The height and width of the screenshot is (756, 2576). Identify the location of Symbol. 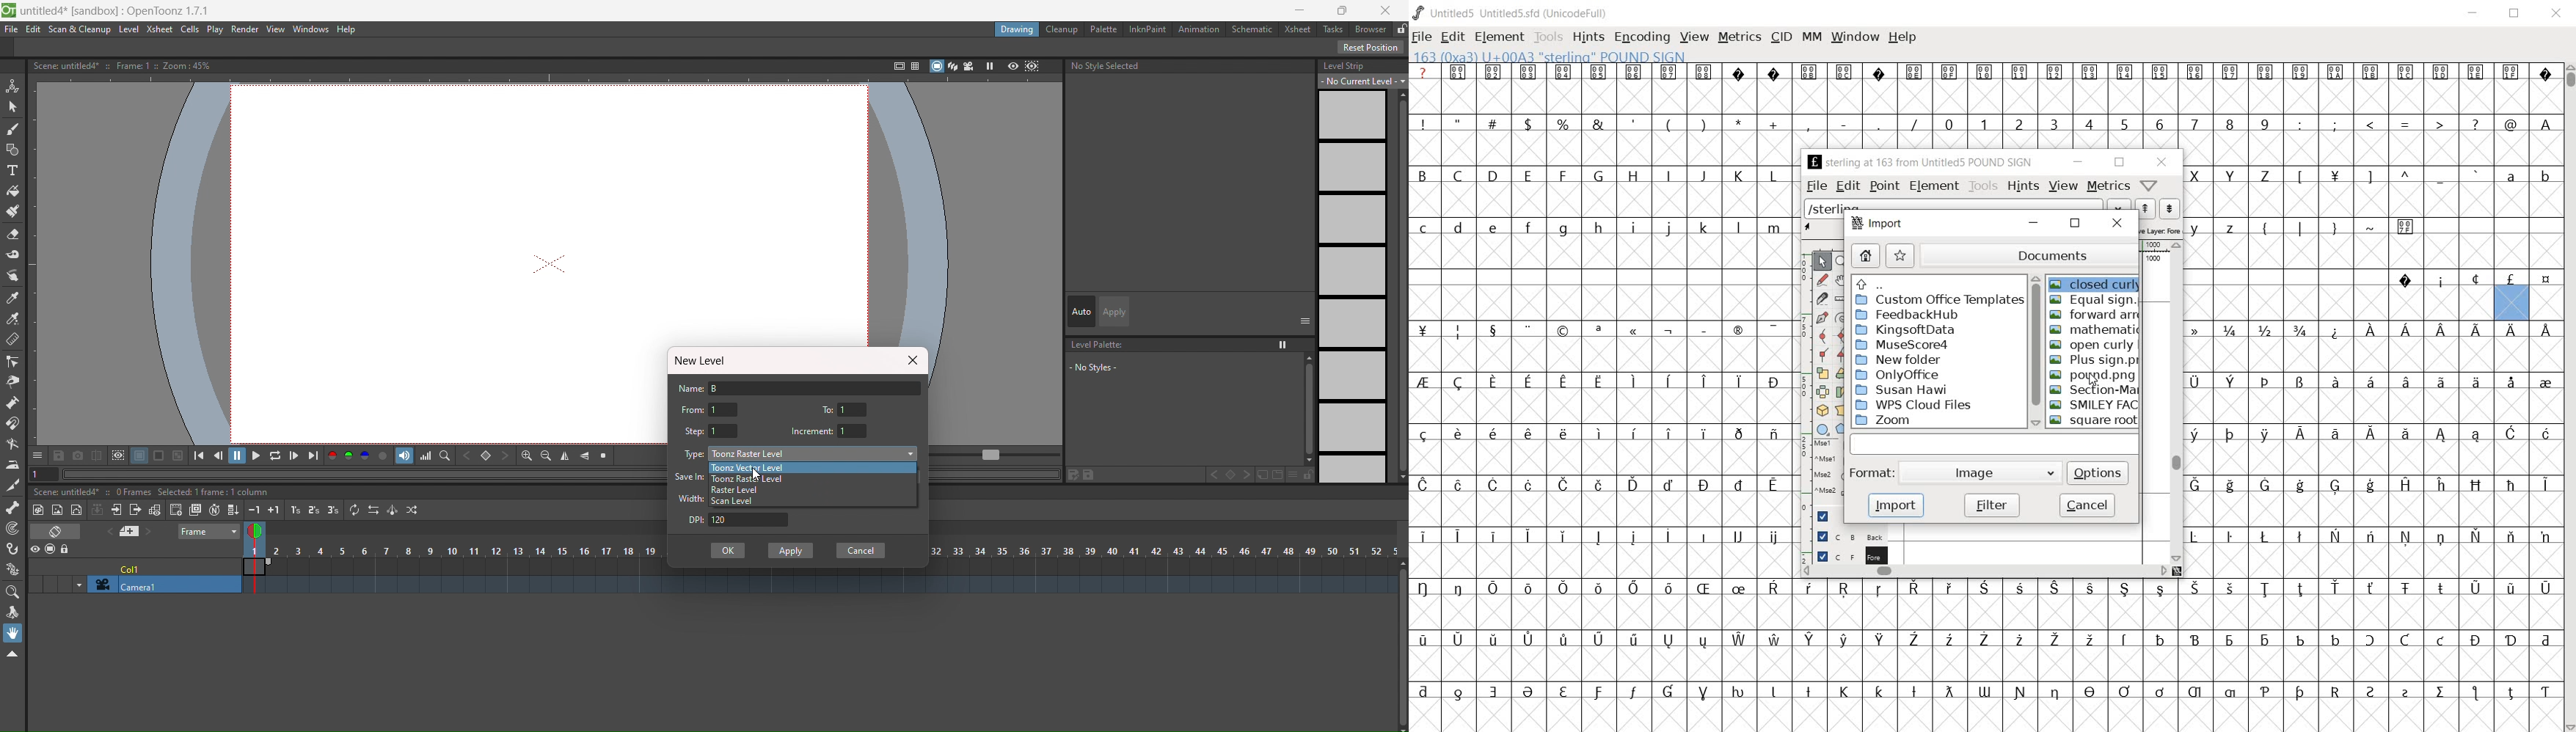
(2231, 693).